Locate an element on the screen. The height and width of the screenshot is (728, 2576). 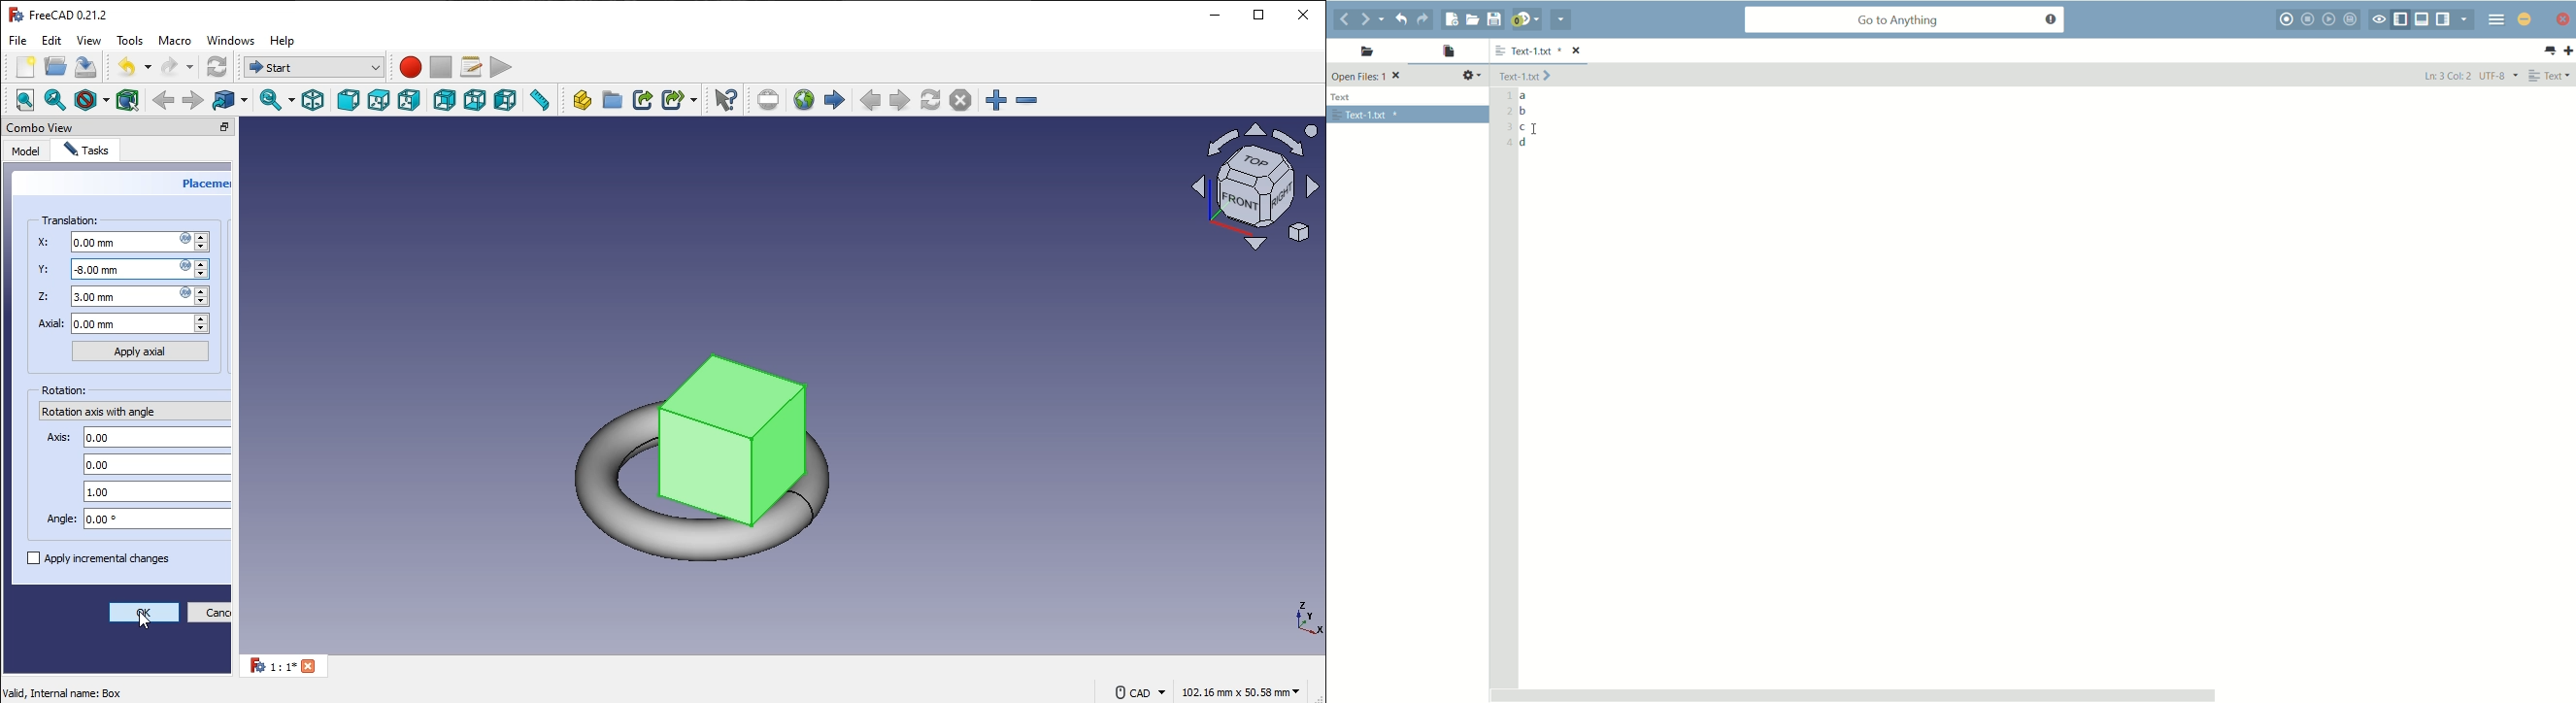
open file is located at coordinates (55, 65).